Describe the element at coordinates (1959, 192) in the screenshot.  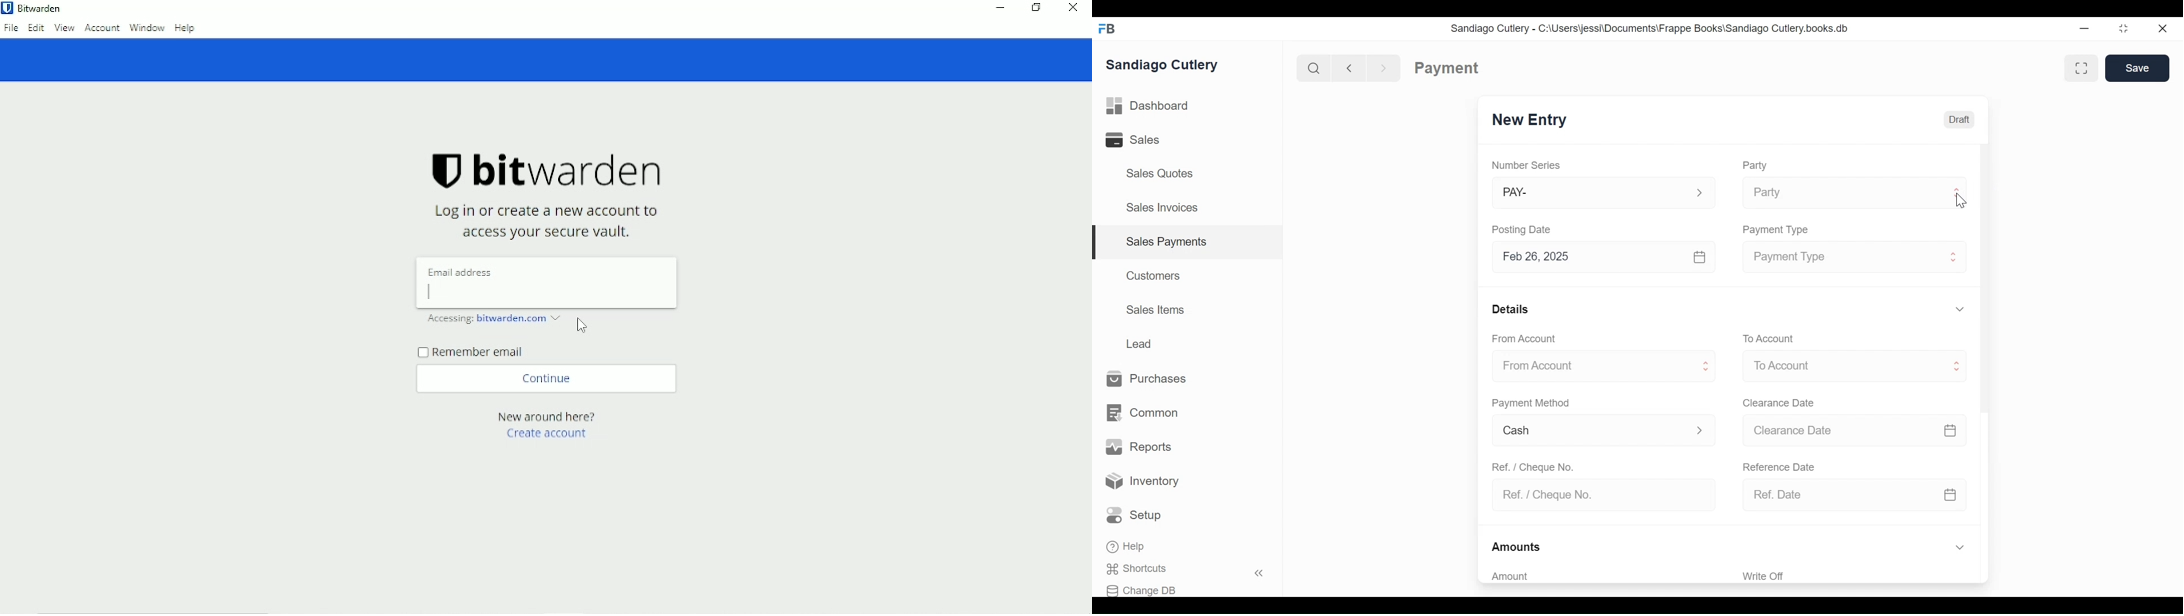
I see `Expand` at that location.